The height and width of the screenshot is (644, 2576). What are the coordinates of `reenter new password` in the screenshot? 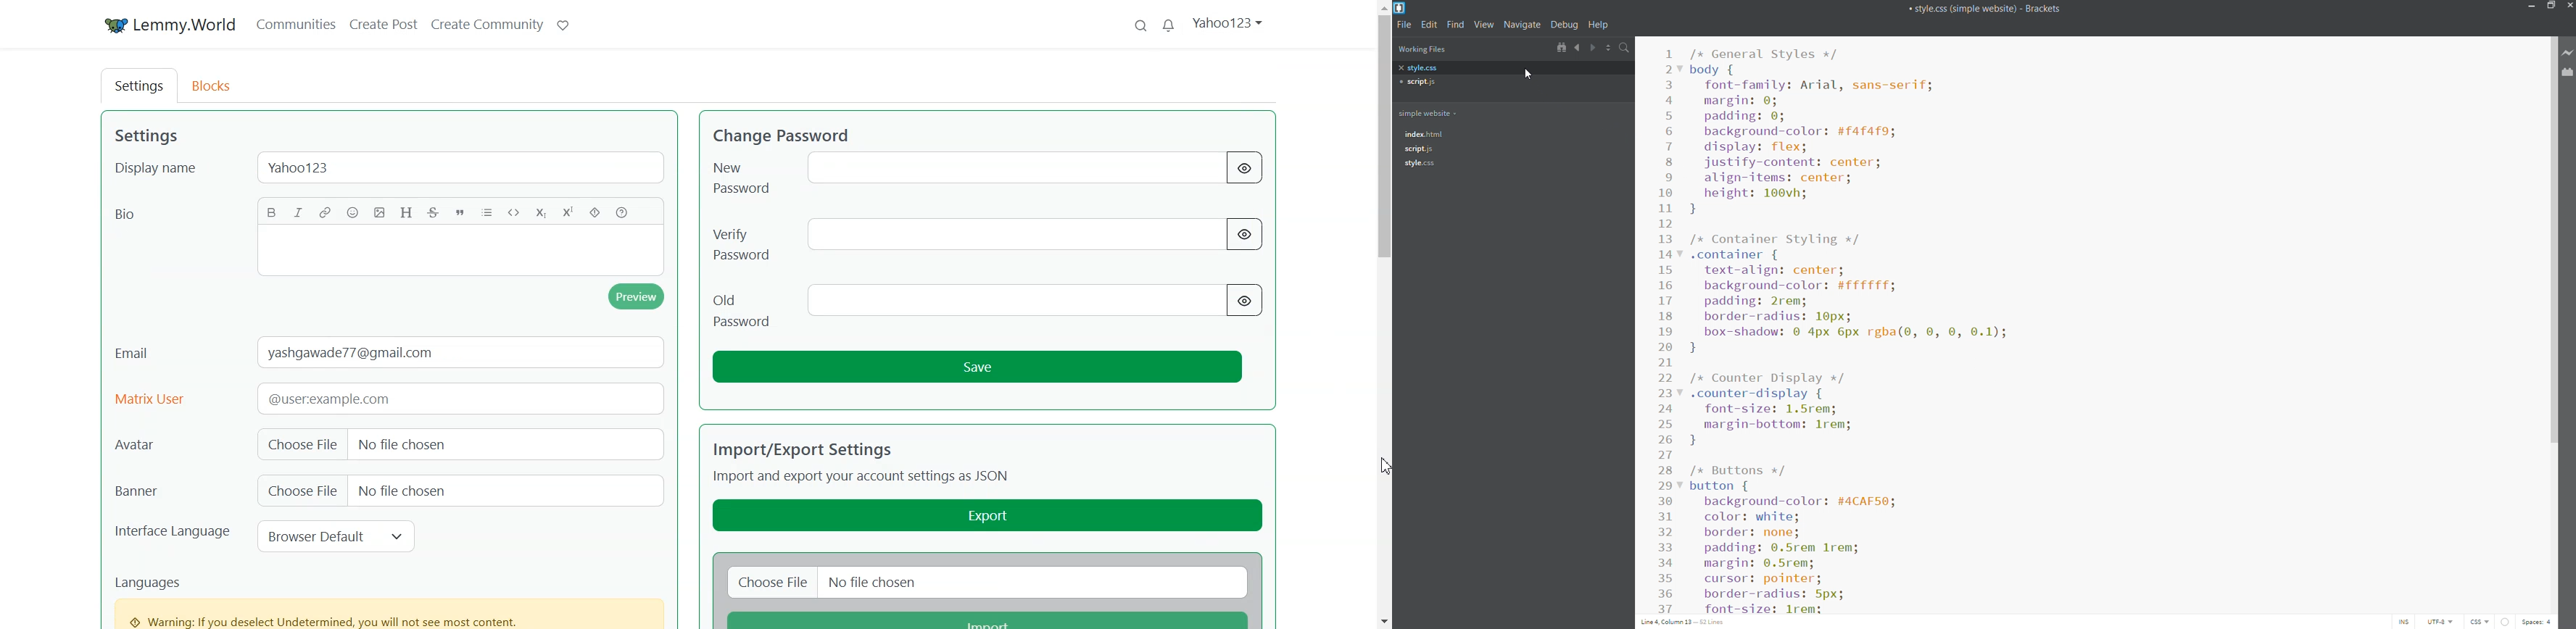 It's located at (1006, 235).